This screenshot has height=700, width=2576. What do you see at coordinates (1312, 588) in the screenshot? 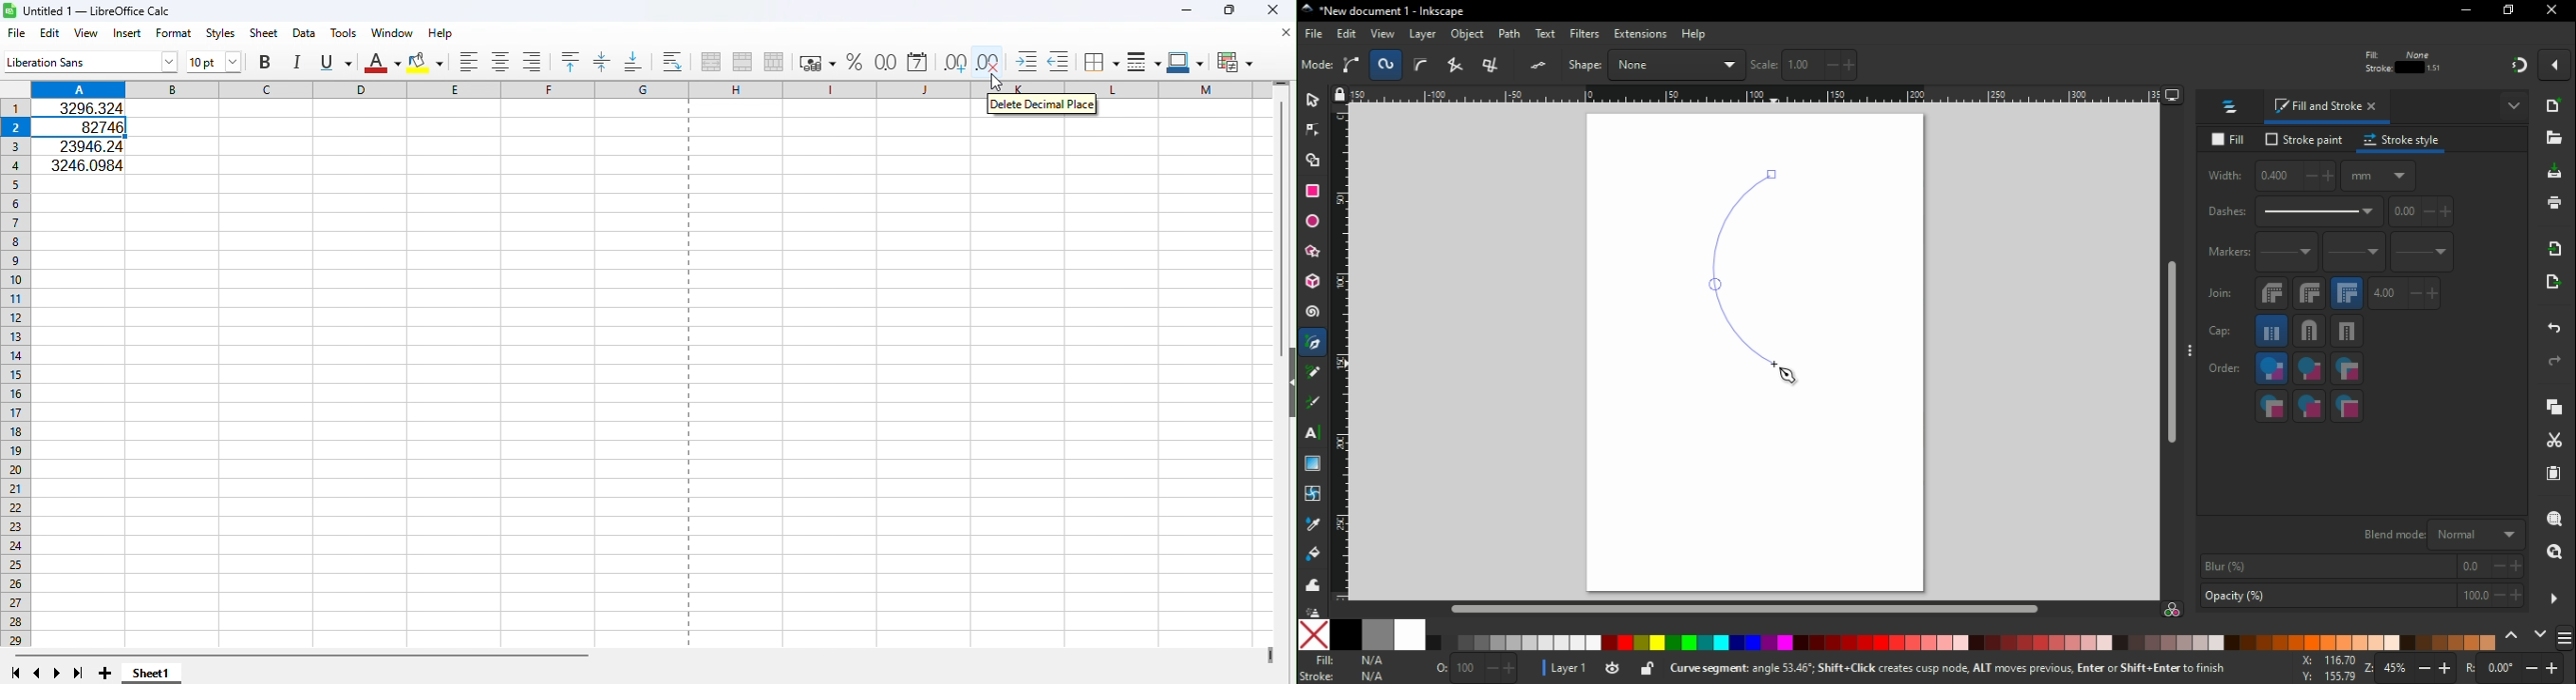
I see `tweak tool` at bounding box center [1312, 588].